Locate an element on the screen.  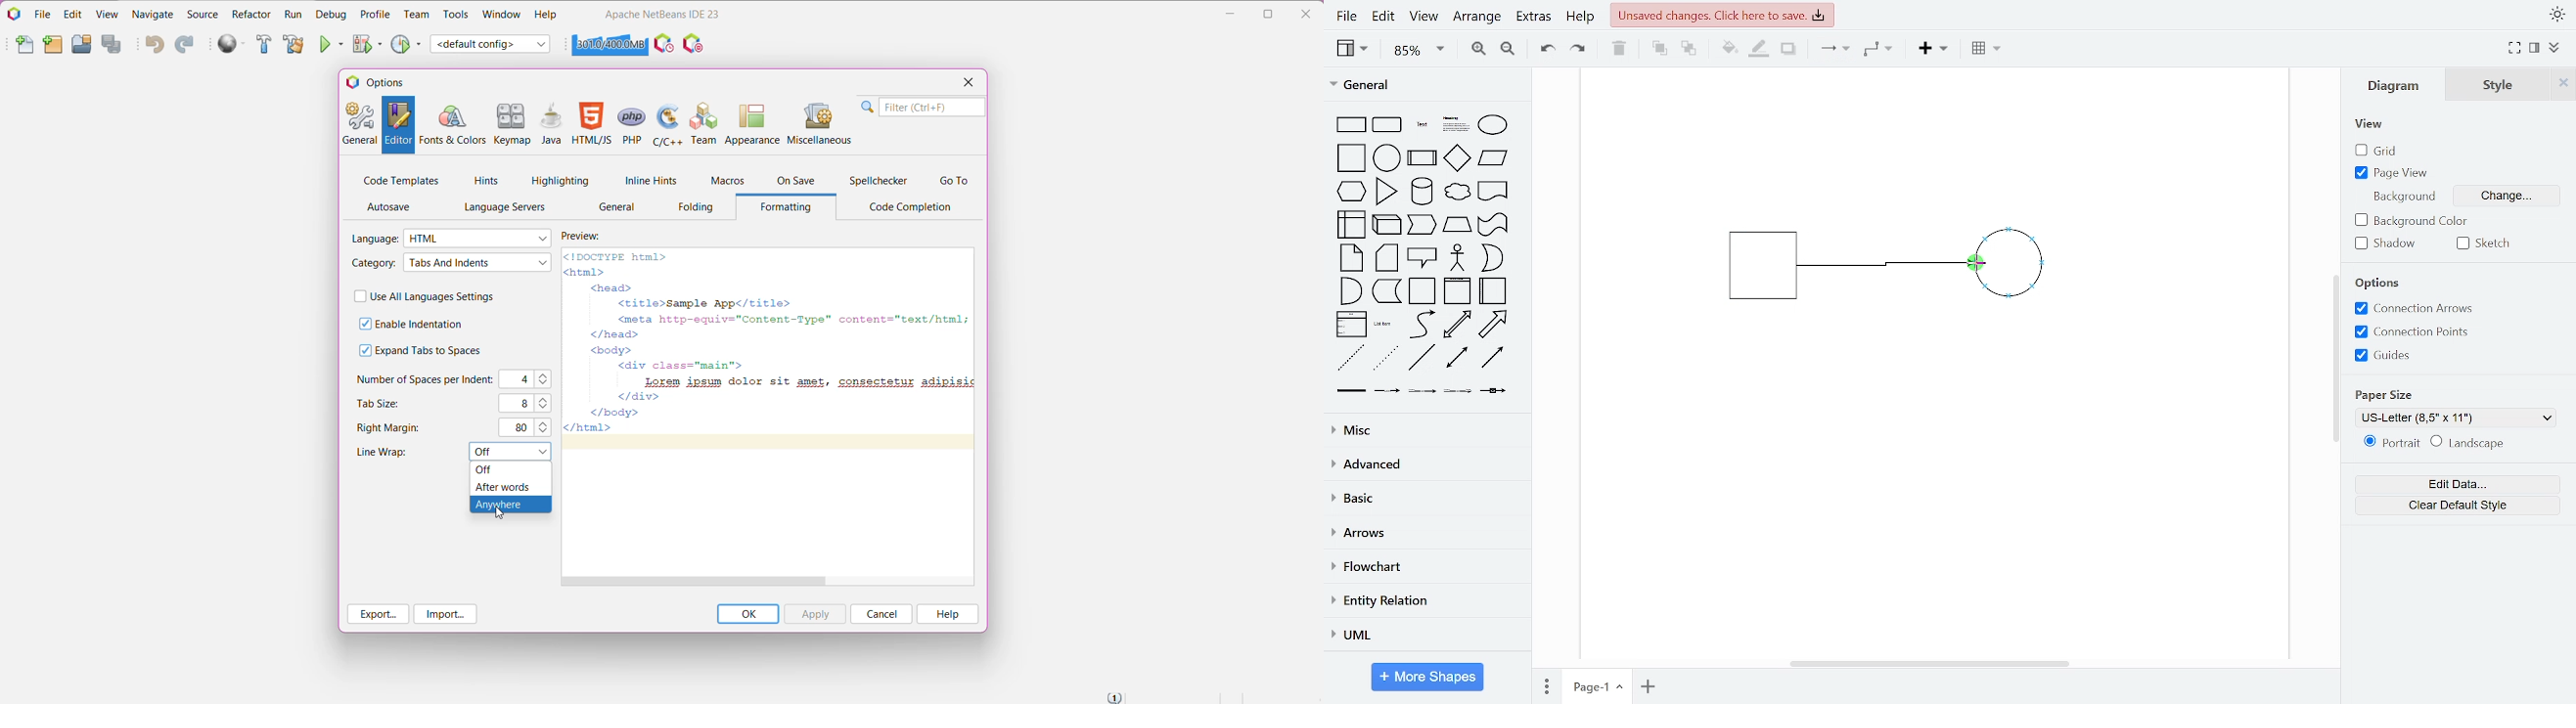
extras is located at coordinates (1533, 17).